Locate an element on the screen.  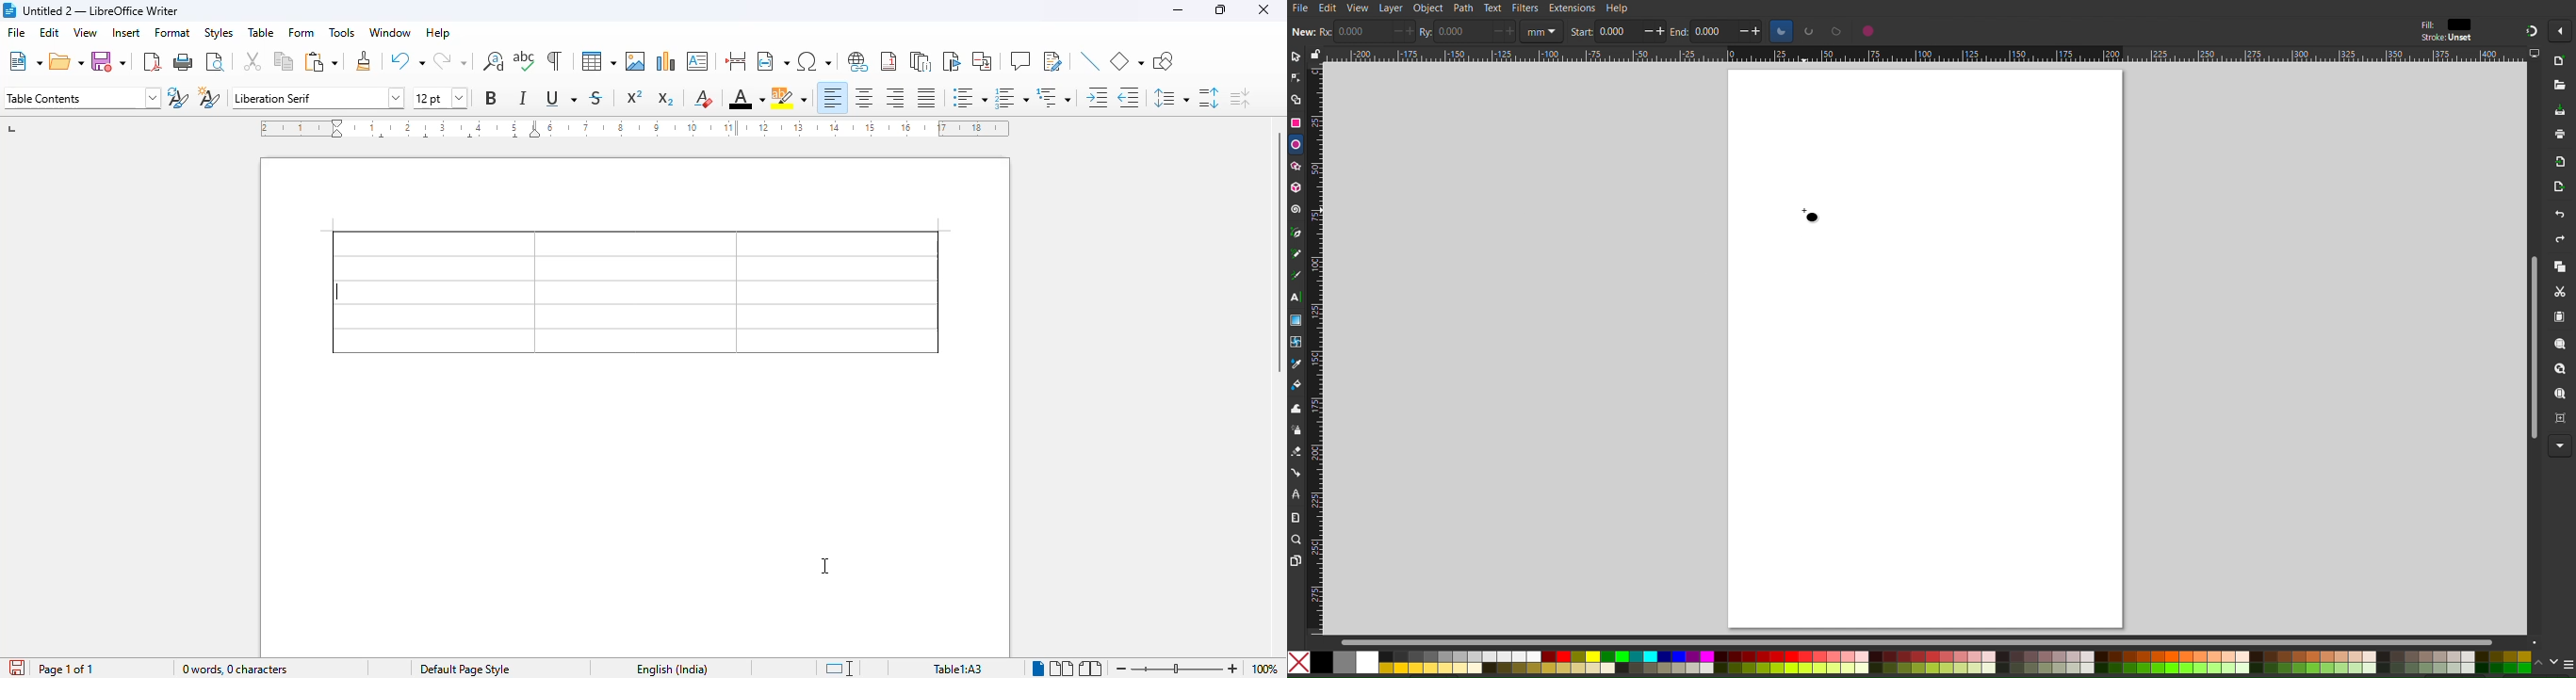
bold is located at coordinates (492, 97).